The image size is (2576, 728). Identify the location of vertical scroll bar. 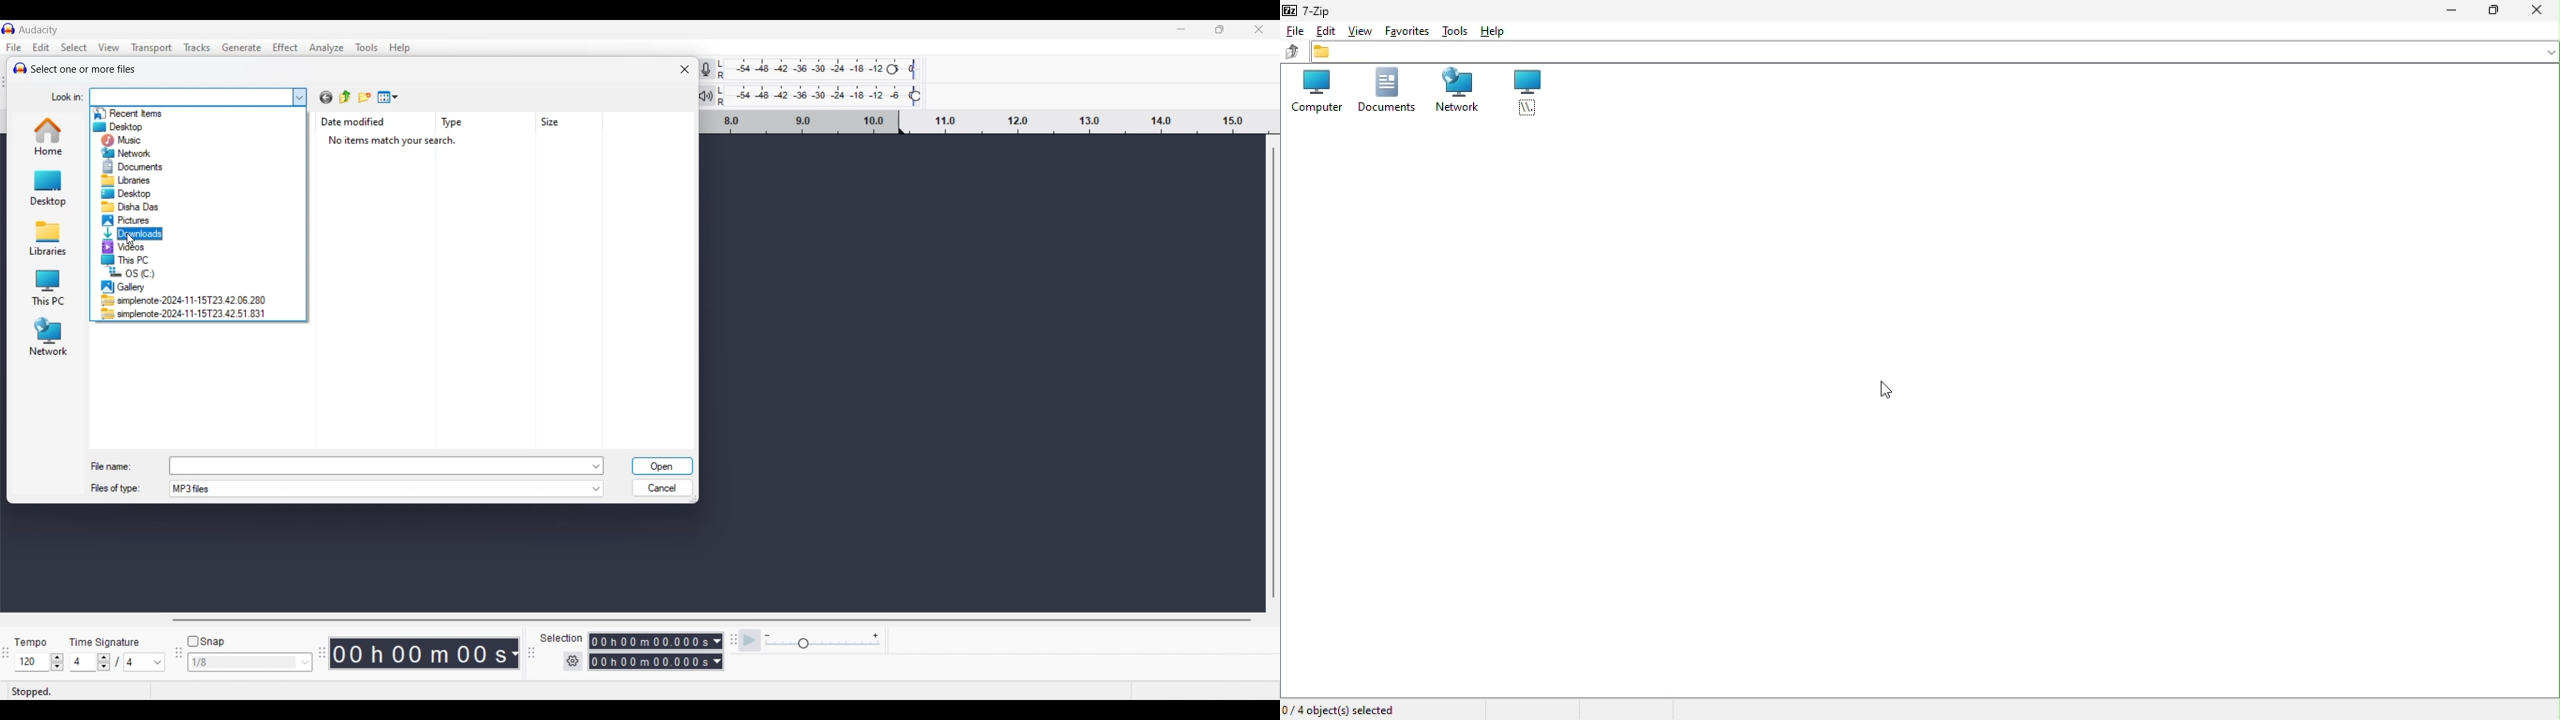
(1272, 375).